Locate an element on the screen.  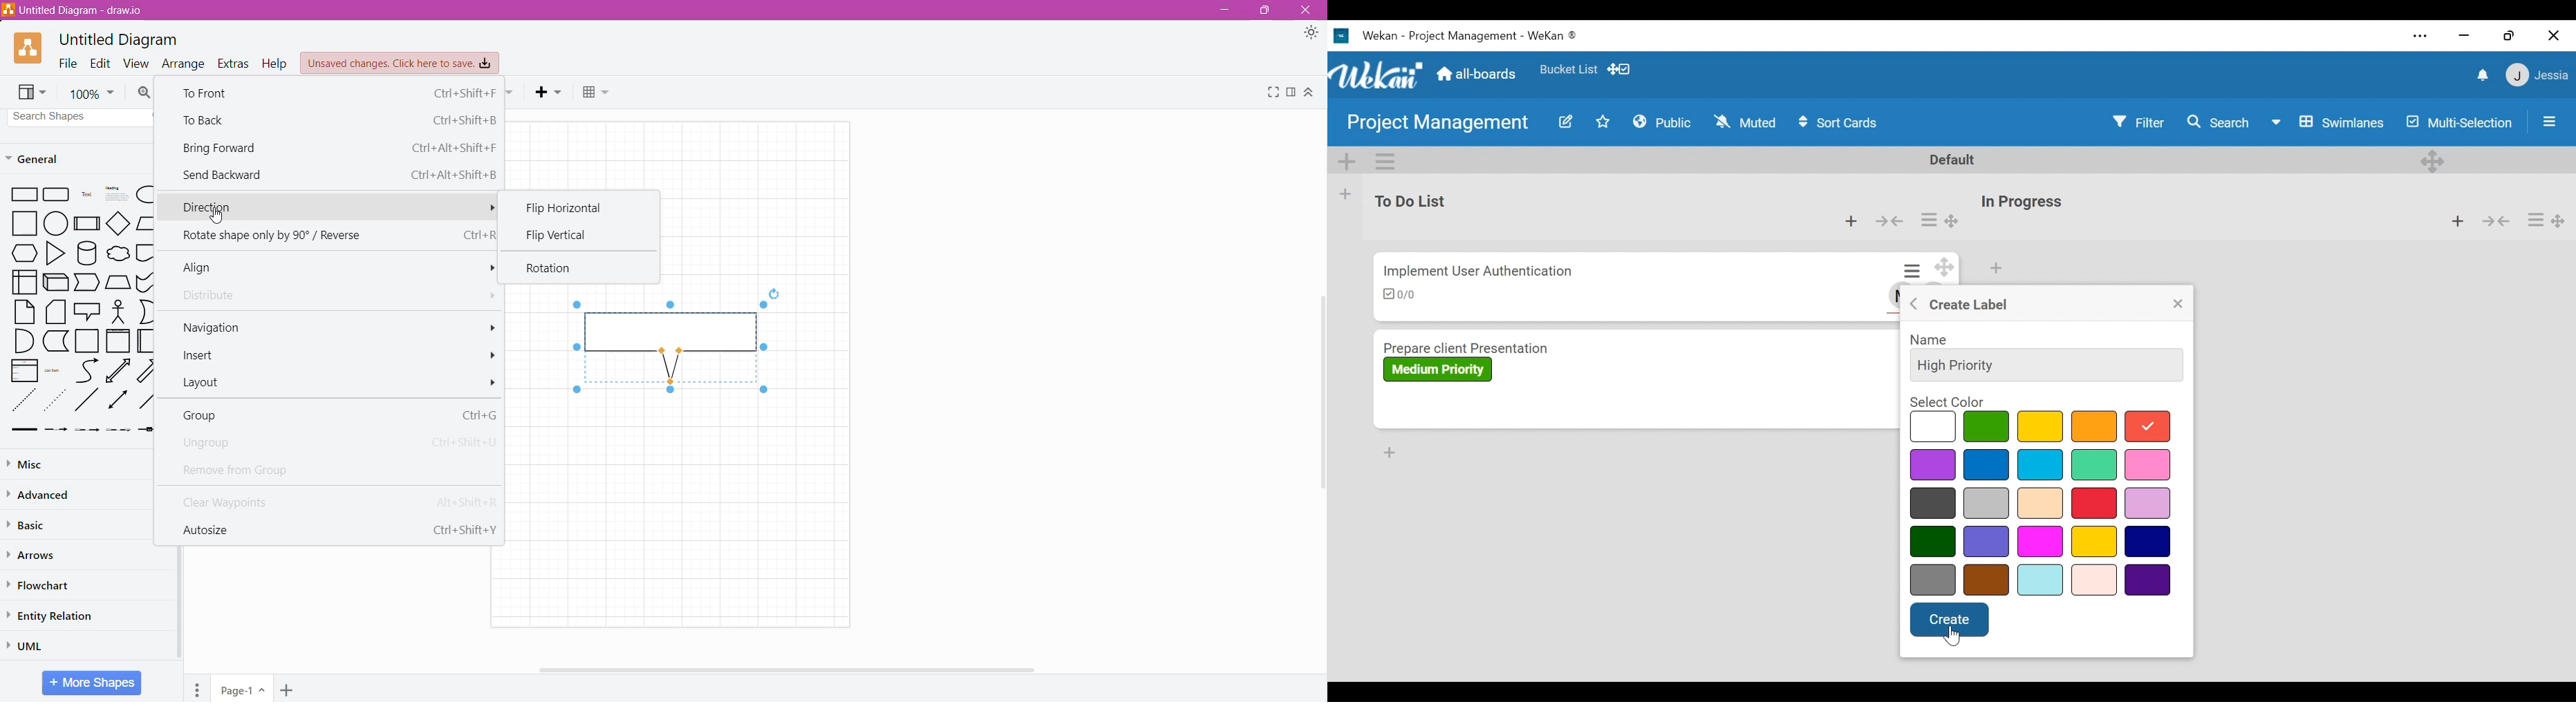
minimize is located at coordinates (2462, 35).